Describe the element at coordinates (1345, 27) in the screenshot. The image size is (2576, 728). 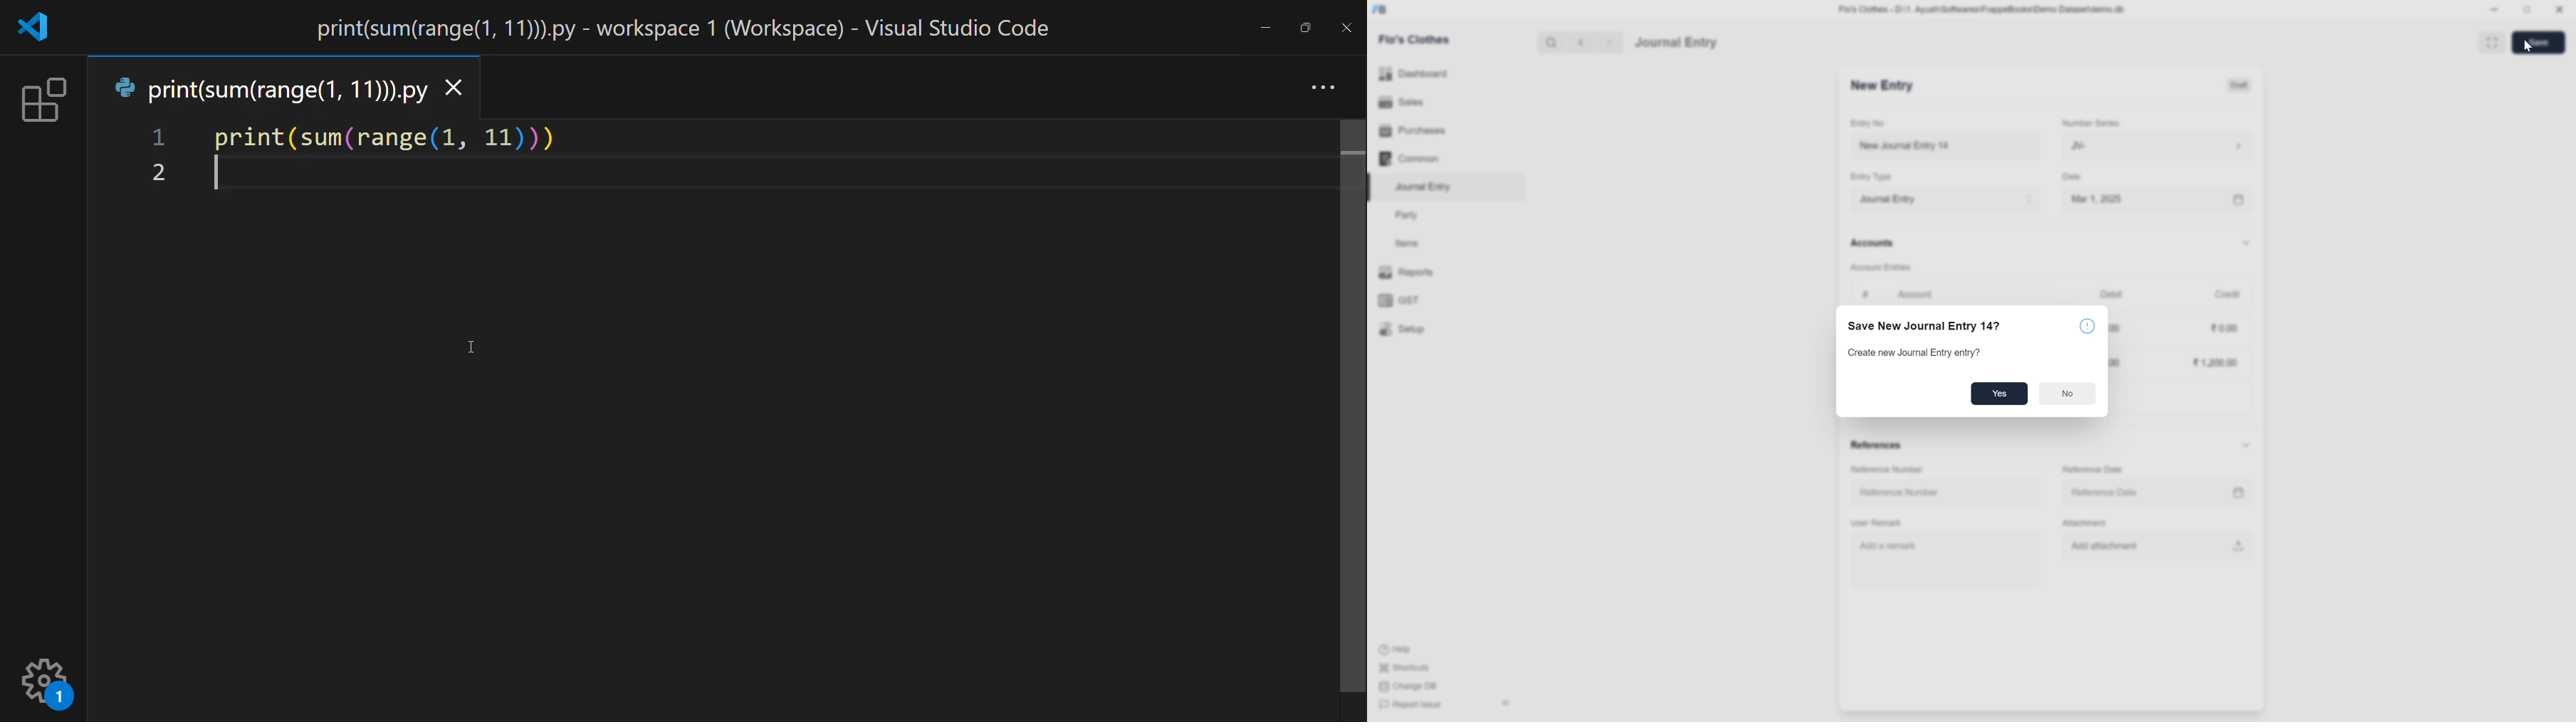
I see `close` at that location.